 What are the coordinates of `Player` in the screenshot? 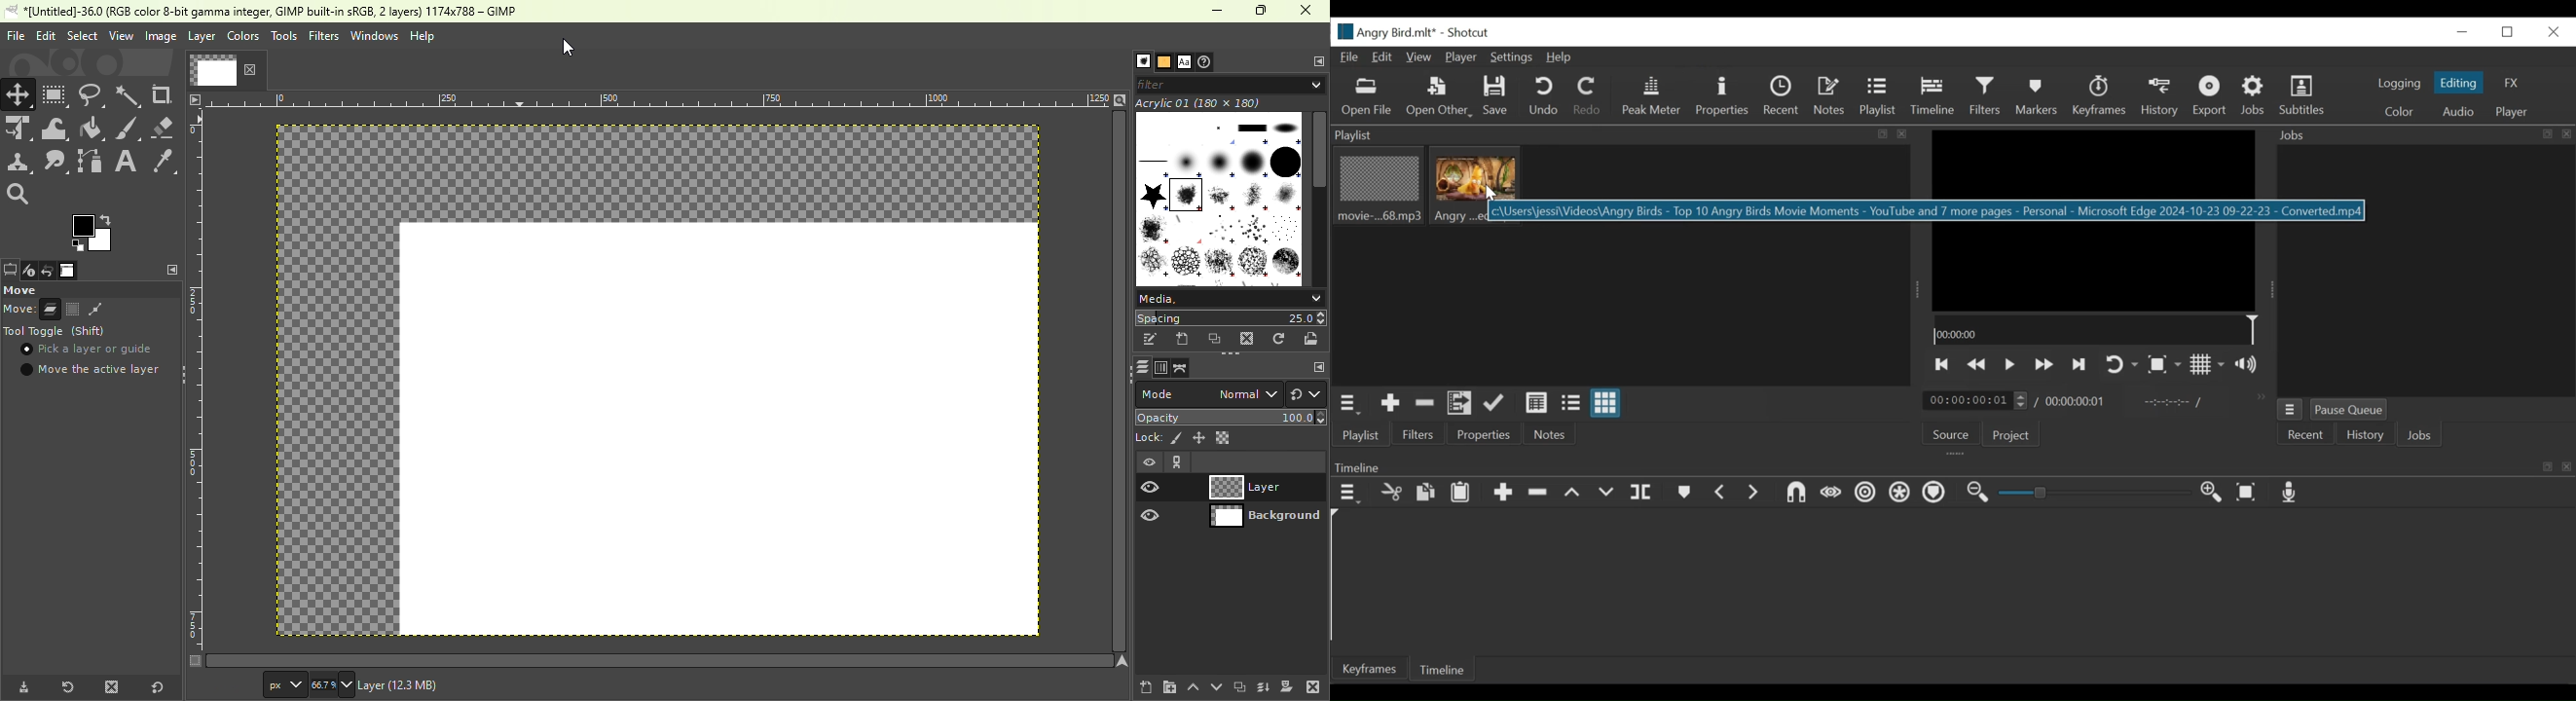 It's located at (1460, 58).